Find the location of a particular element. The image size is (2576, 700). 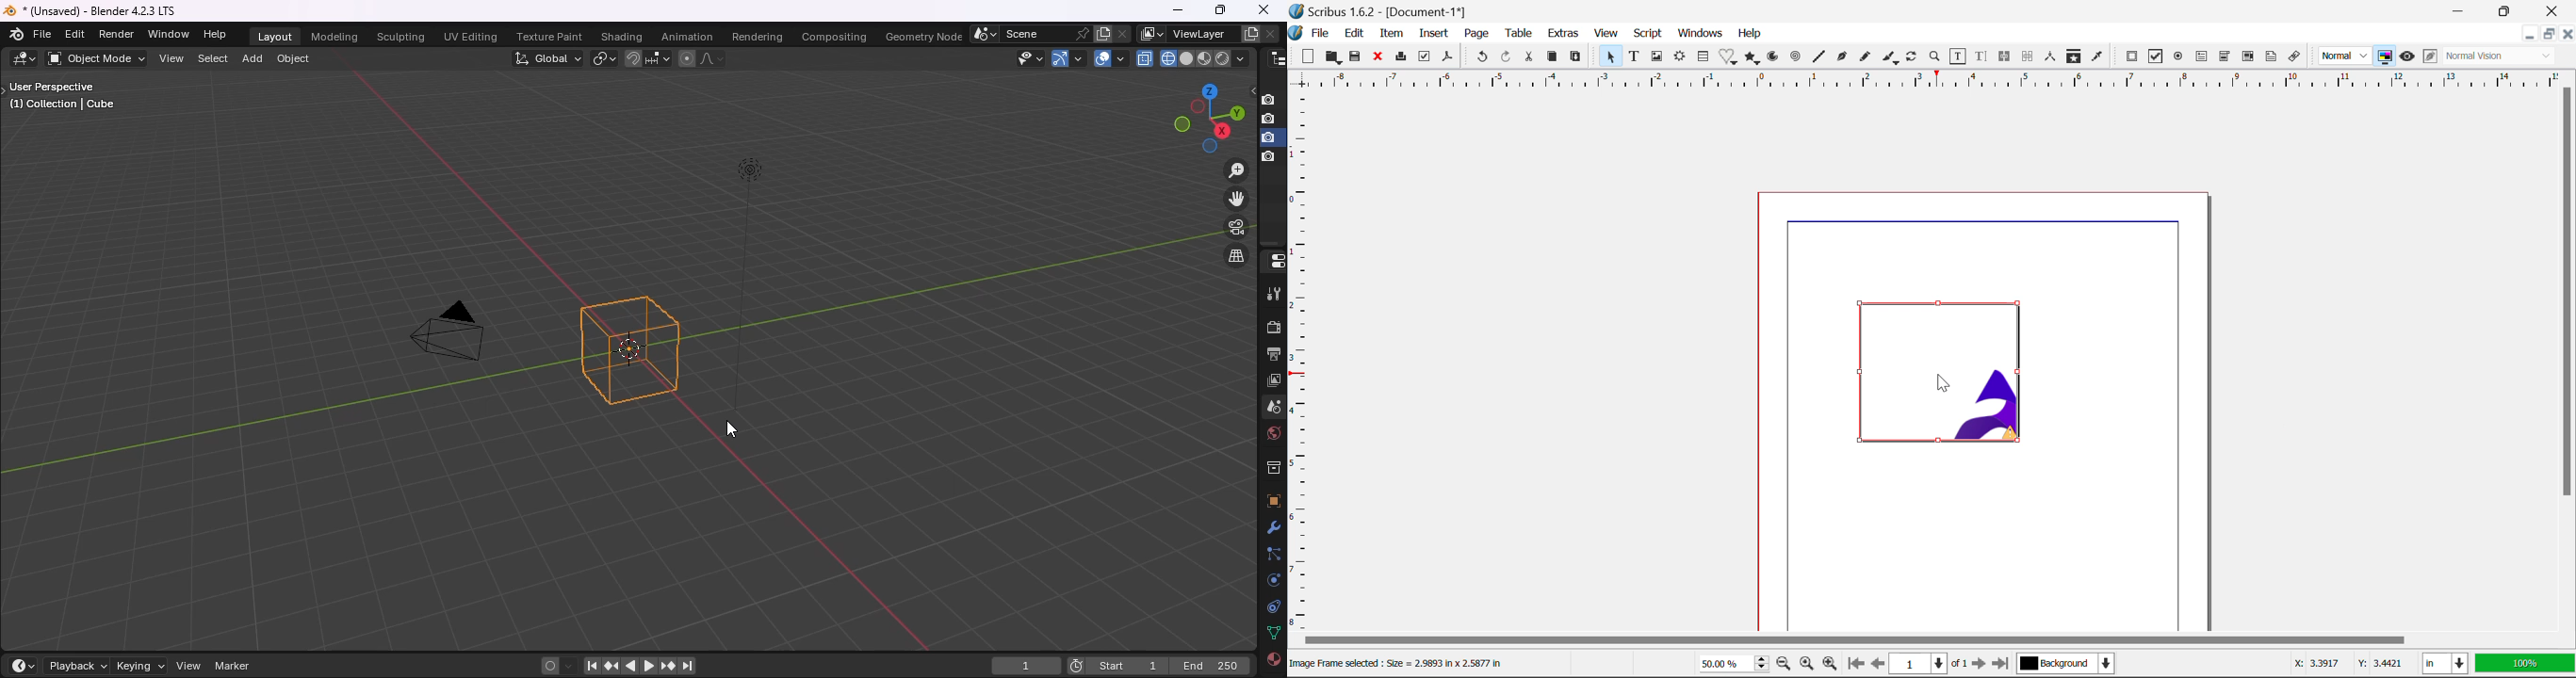

Cut is located at coordinates (1529, 57).